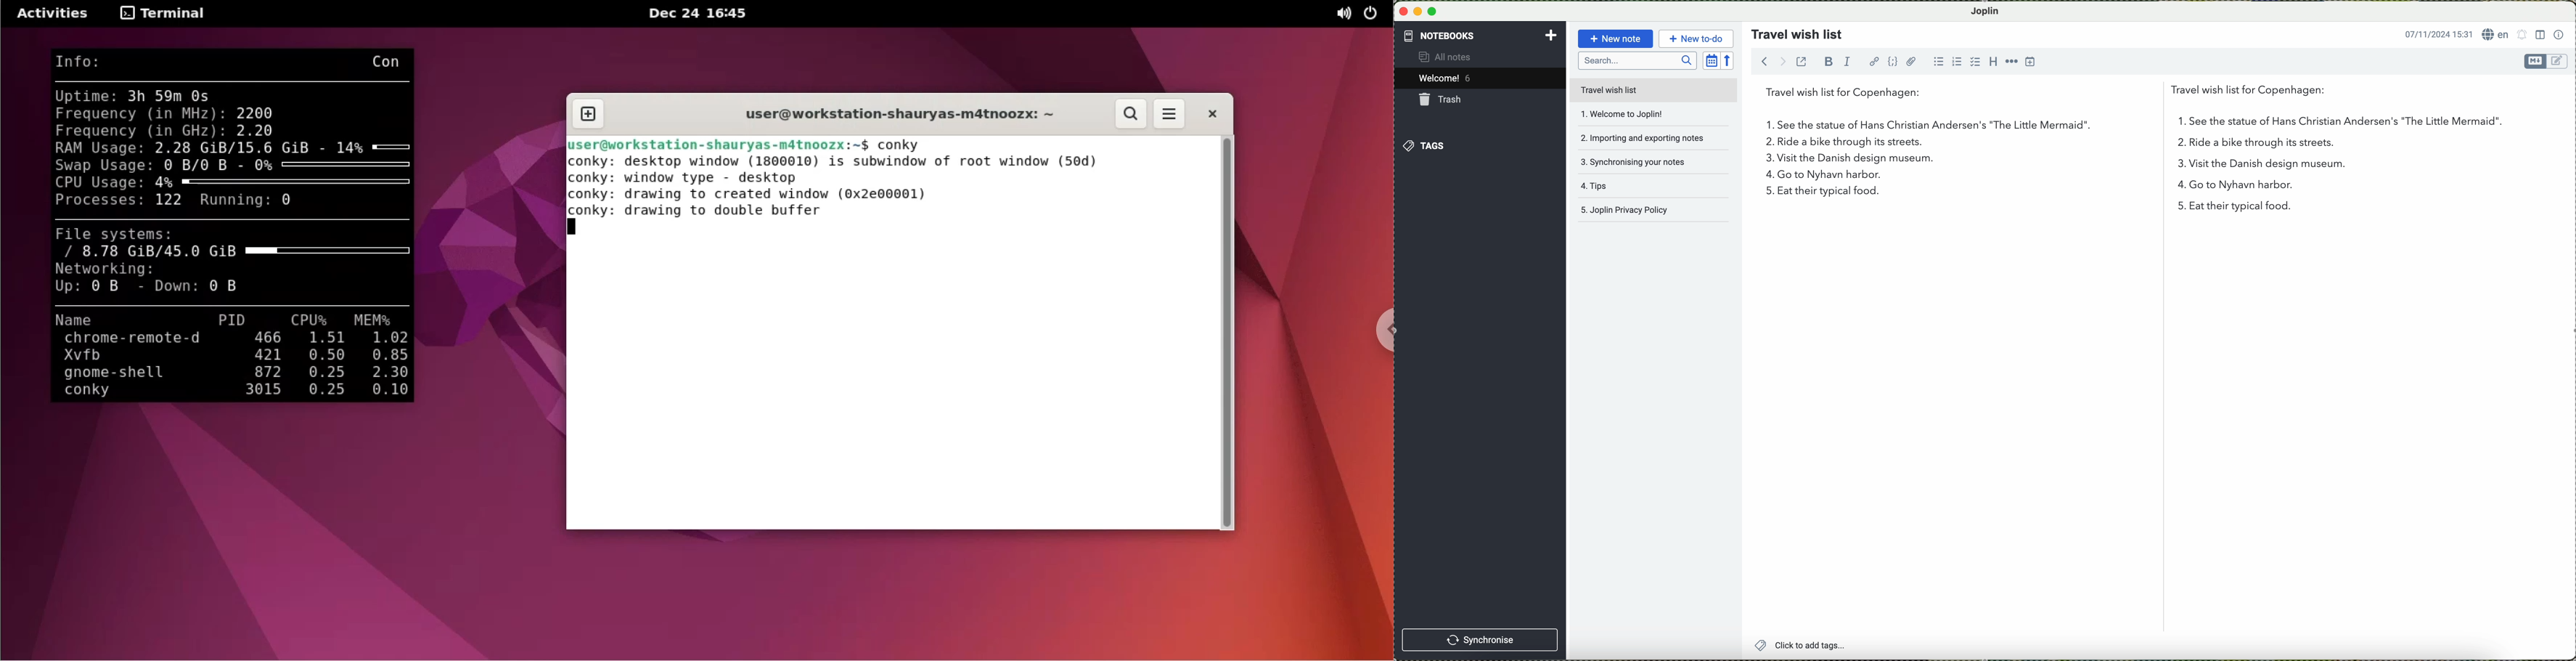 The width and height of the screenshot is (2576, 672). Describe the element at coordinates (2436, 33) in the screenshot. I see `date and hour` at that location.